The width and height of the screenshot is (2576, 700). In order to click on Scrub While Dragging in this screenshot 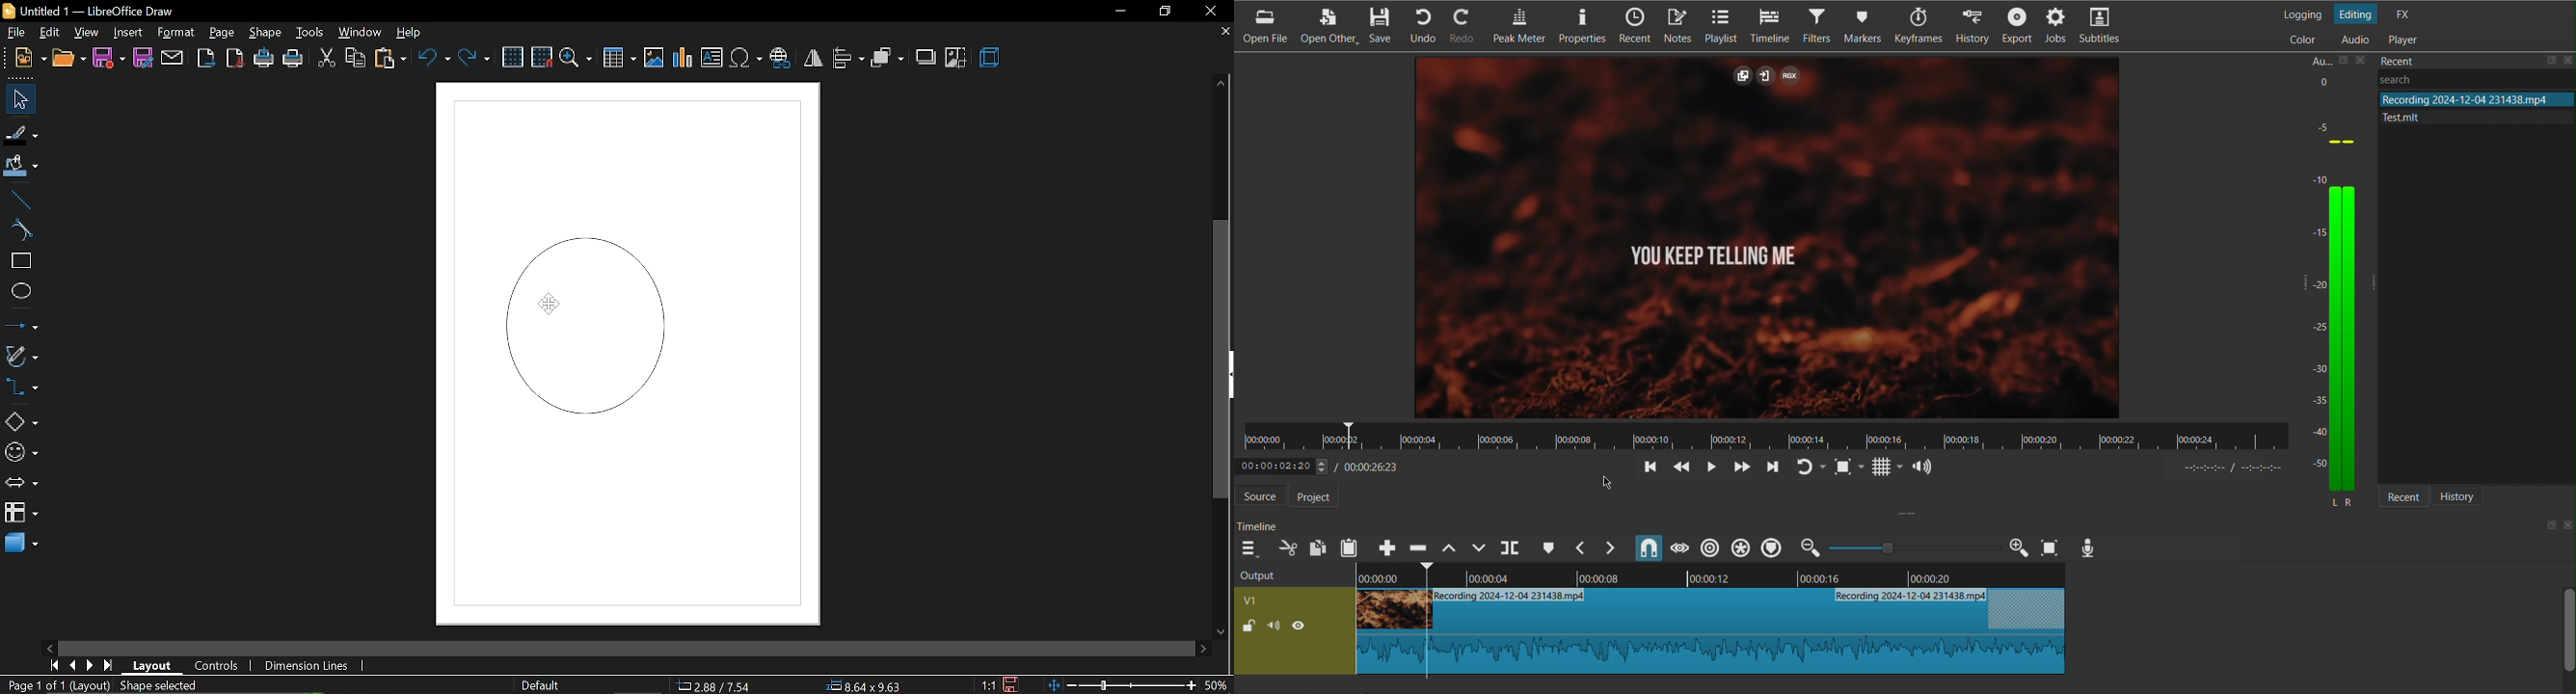, I will do `click(1678, 547)`.